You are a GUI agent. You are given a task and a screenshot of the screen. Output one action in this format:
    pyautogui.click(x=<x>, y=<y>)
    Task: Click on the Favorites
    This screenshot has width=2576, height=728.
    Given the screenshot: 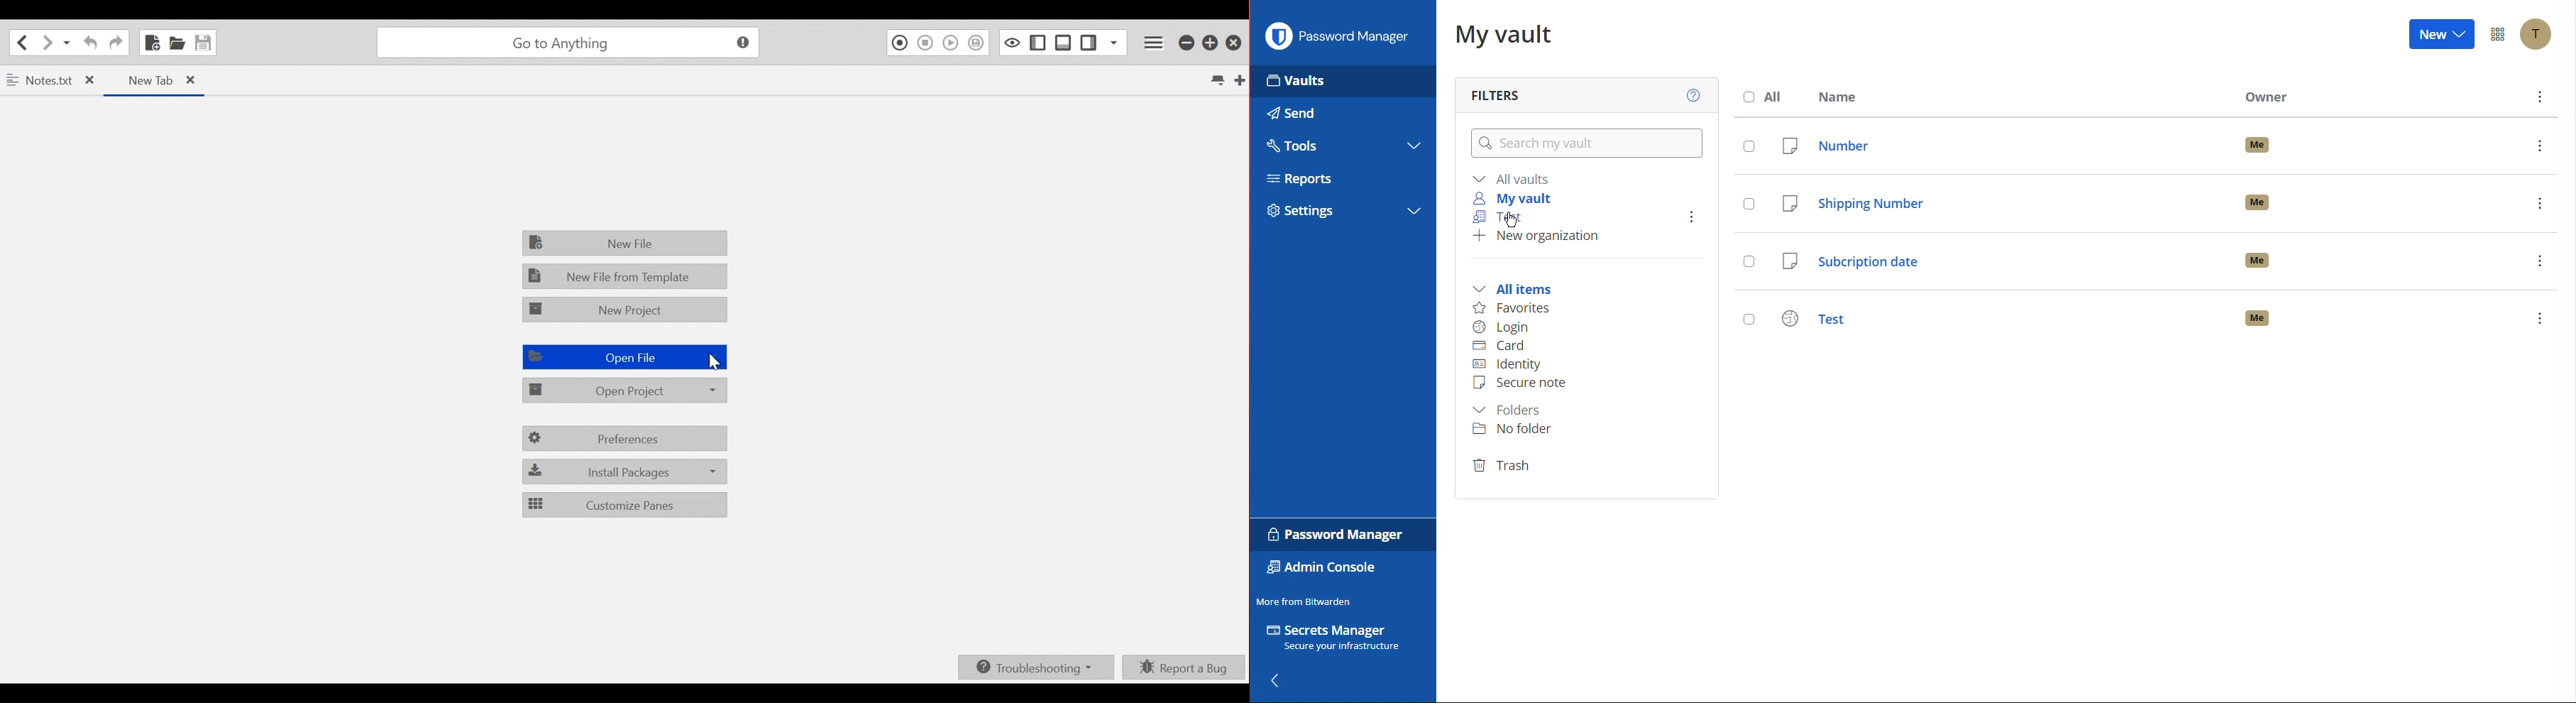 What is the action you would take?
    pyautogui.click(x=1511, y=308)
    